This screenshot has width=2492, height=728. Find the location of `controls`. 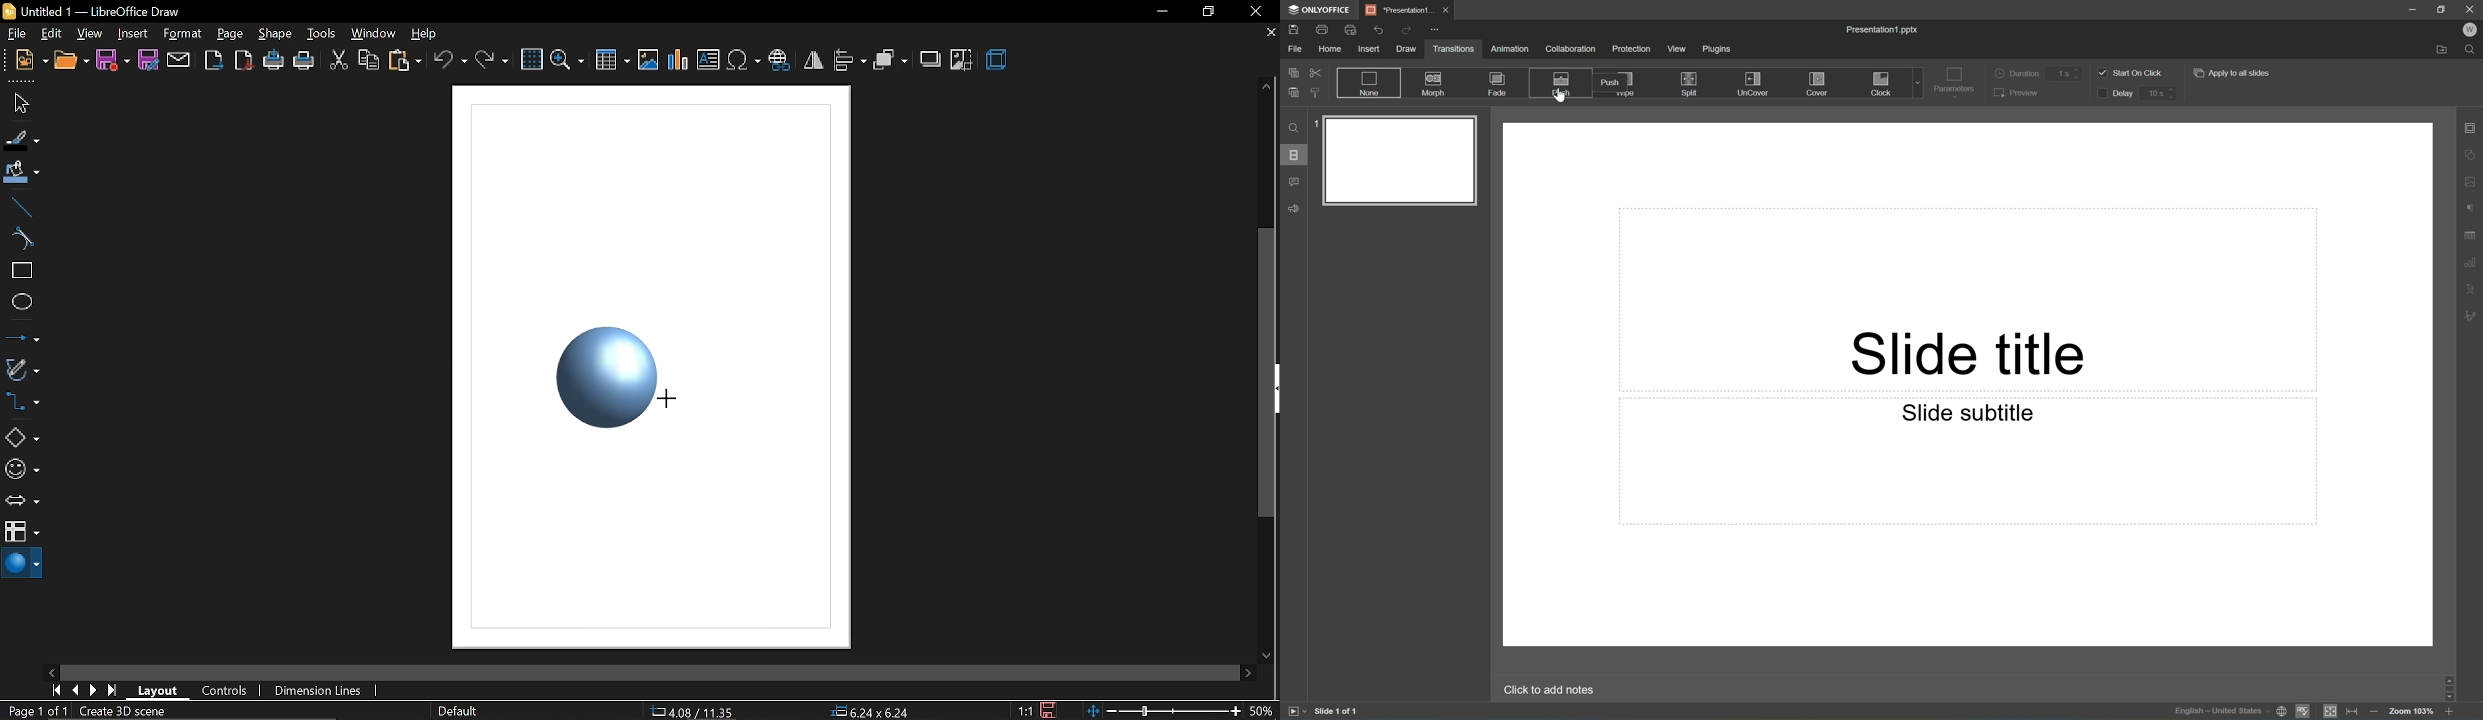

controls is located at coordinates (227, 691).